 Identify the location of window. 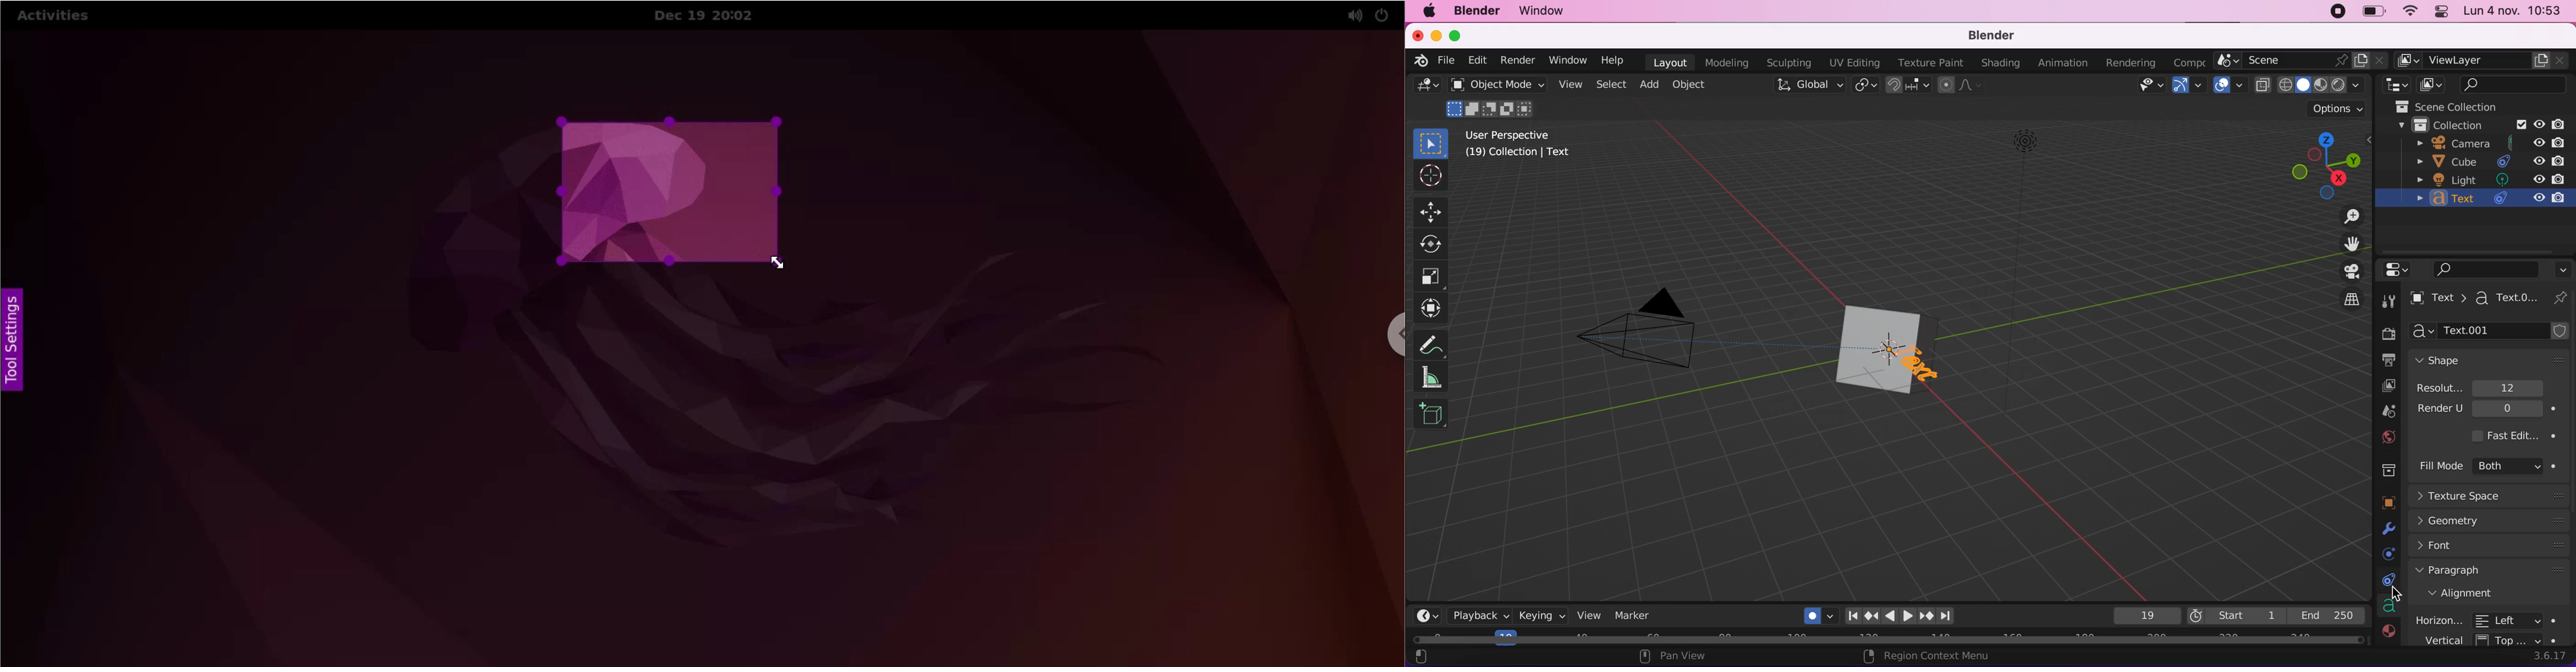
(1550, 13).